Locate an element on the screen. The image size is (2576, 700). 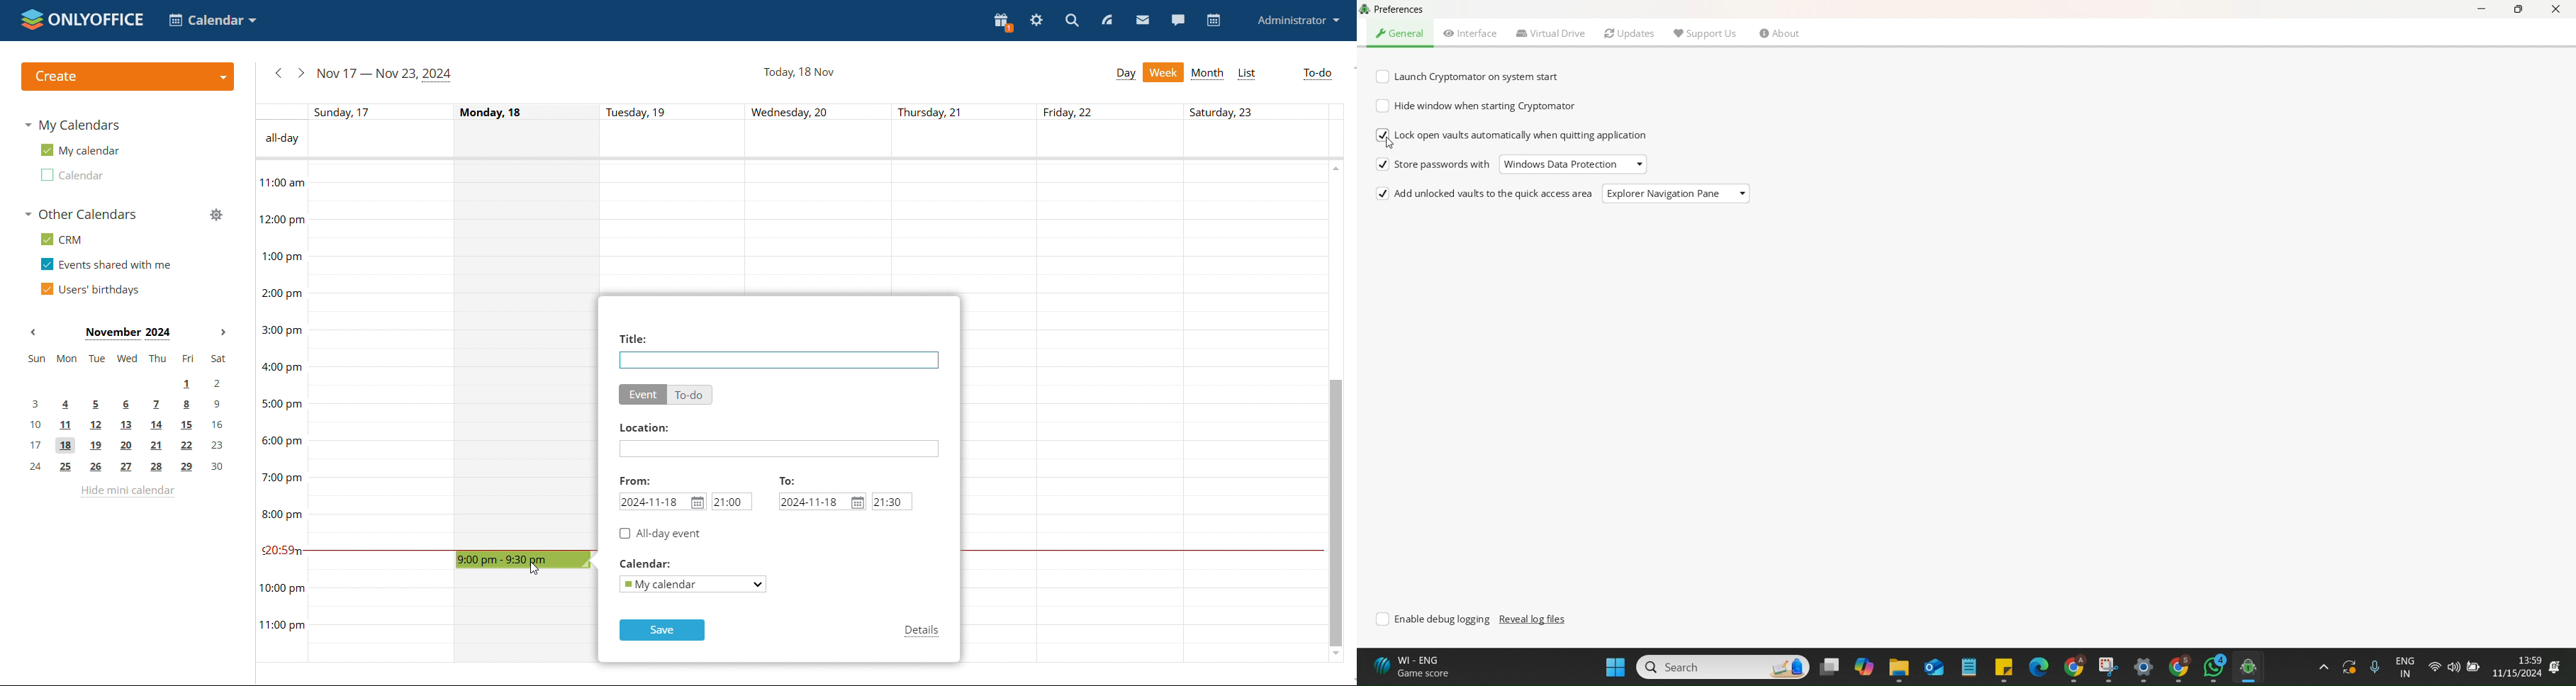
manage is located at coordinates (216, 213).